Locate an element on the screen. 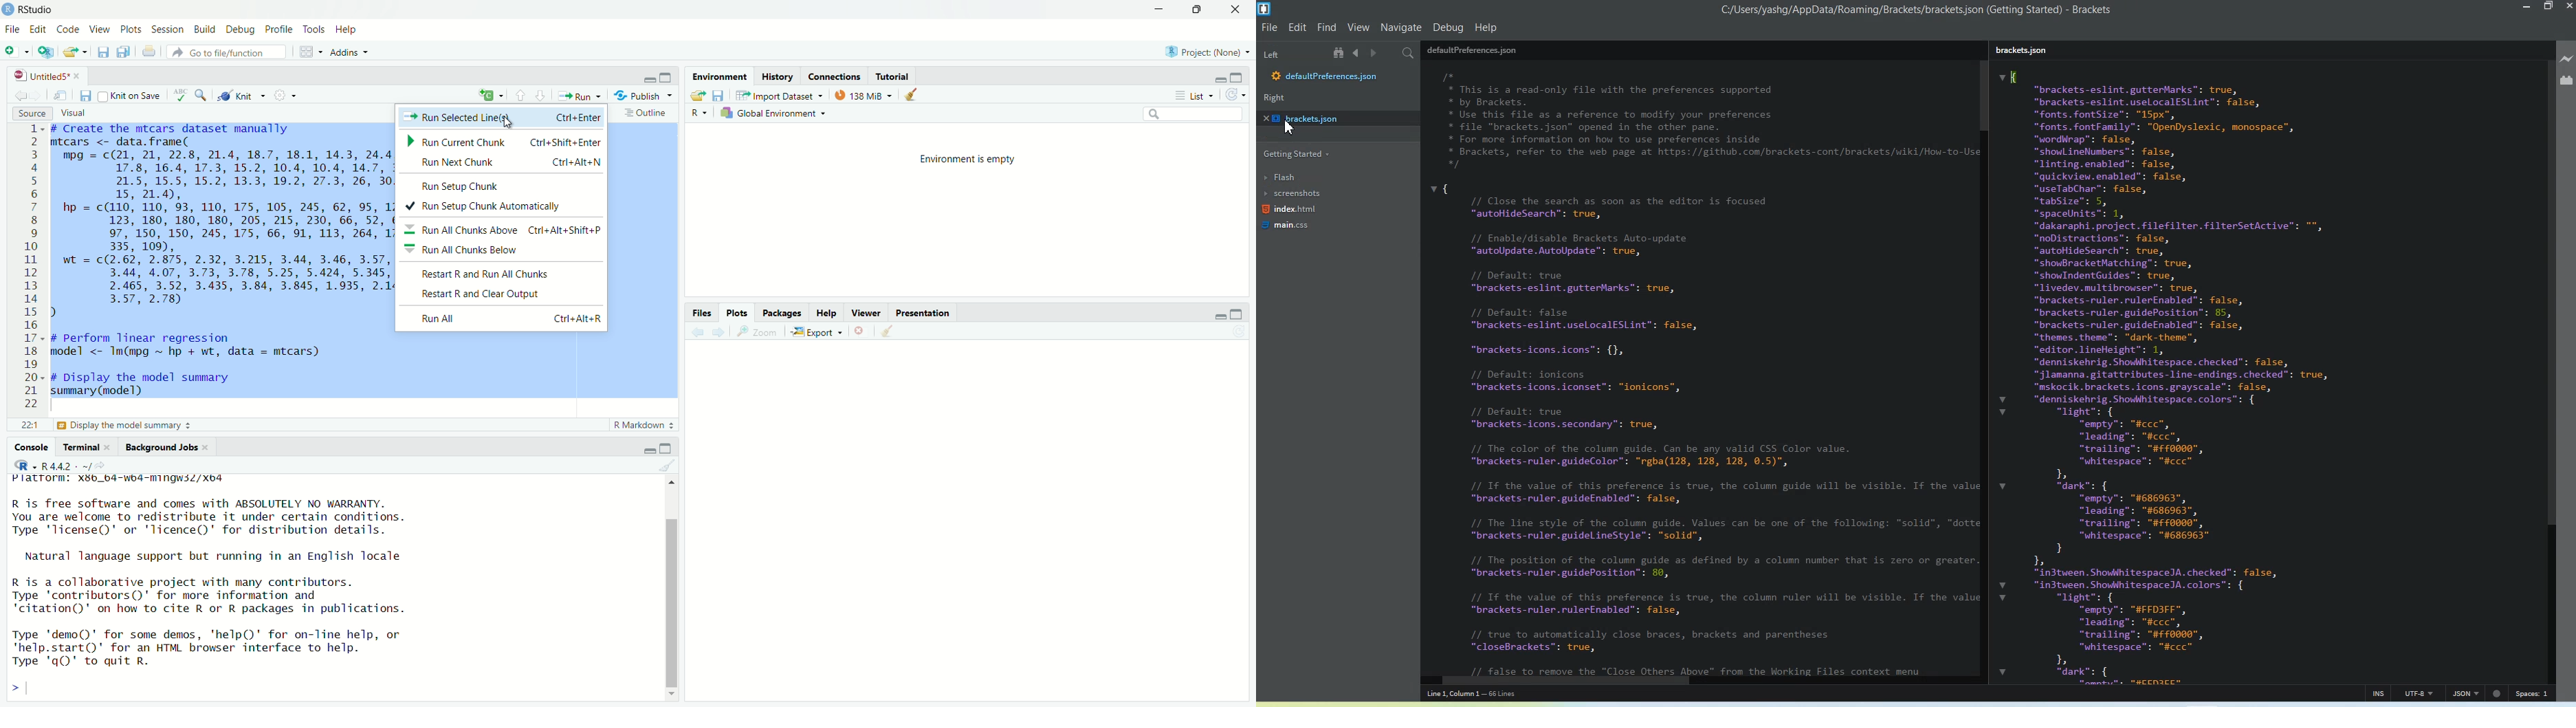 The width and height of the screenshot is (2576, 728). R Markdown is located at coordinates (642, 426).